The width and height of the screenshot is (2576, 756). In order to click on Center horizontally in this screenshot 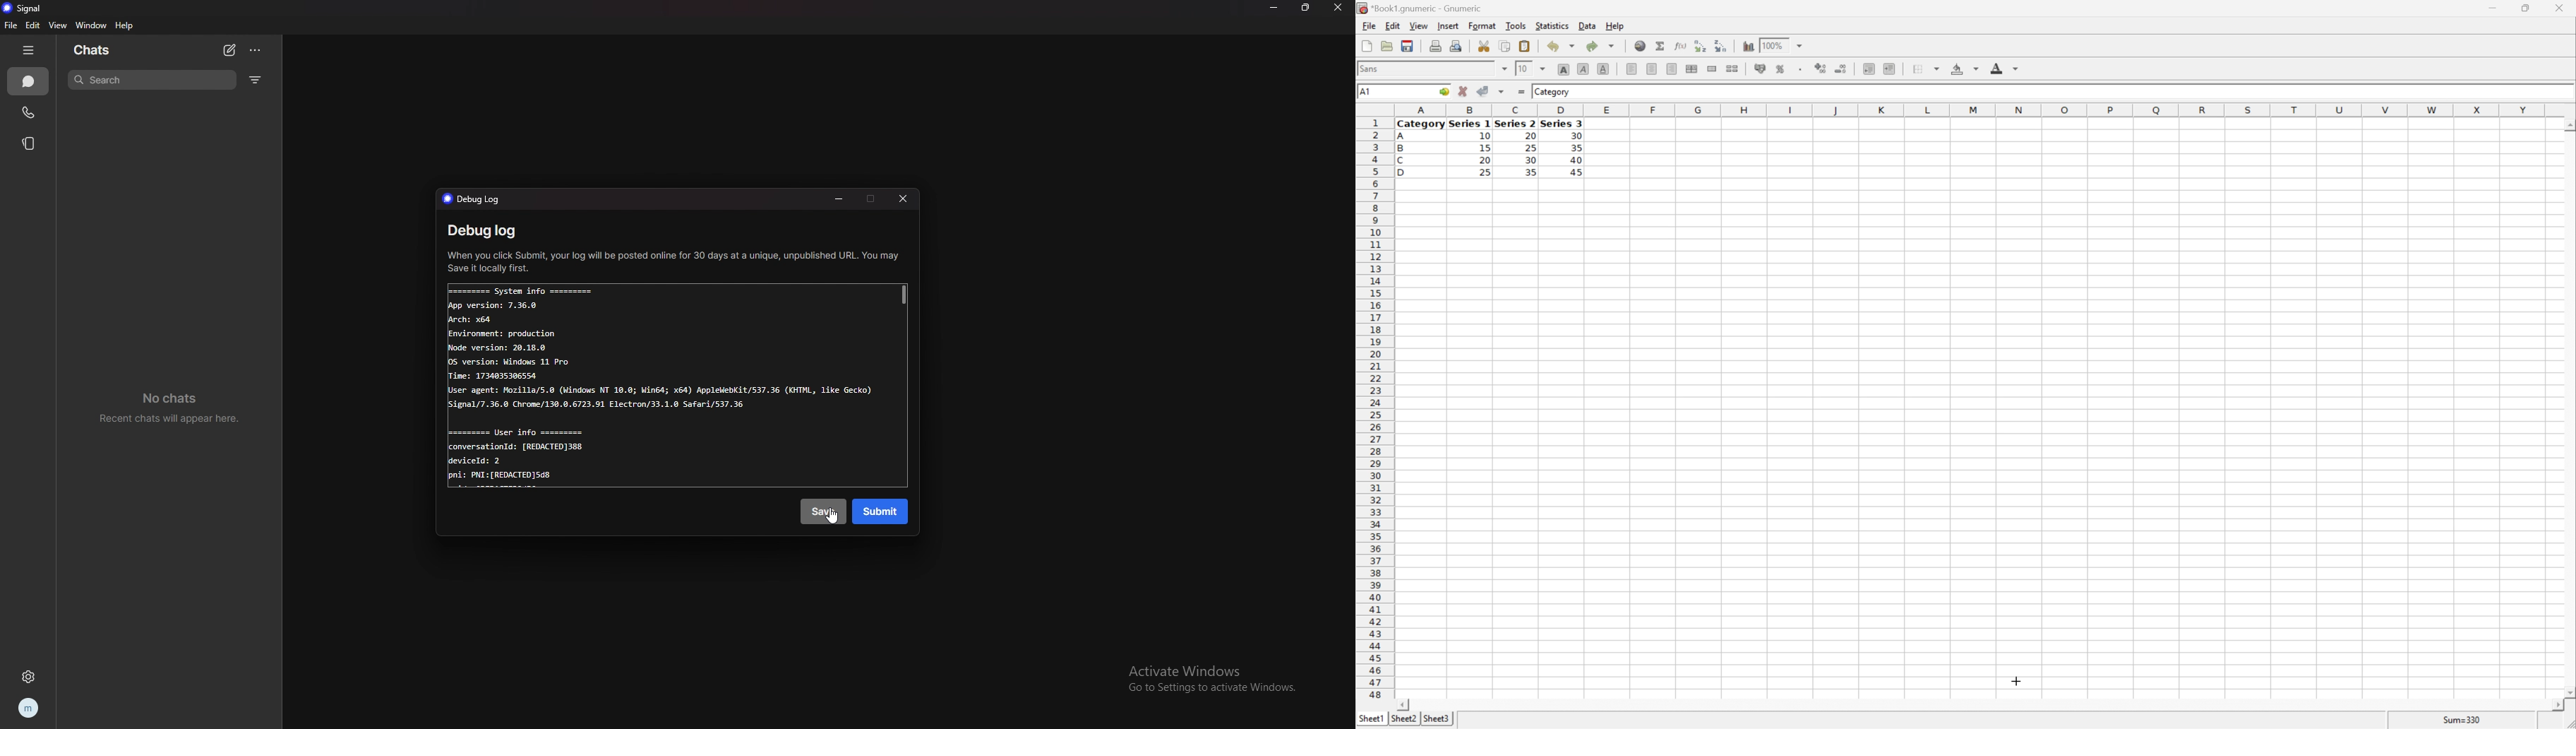, I will do `click(1652, 68)`.